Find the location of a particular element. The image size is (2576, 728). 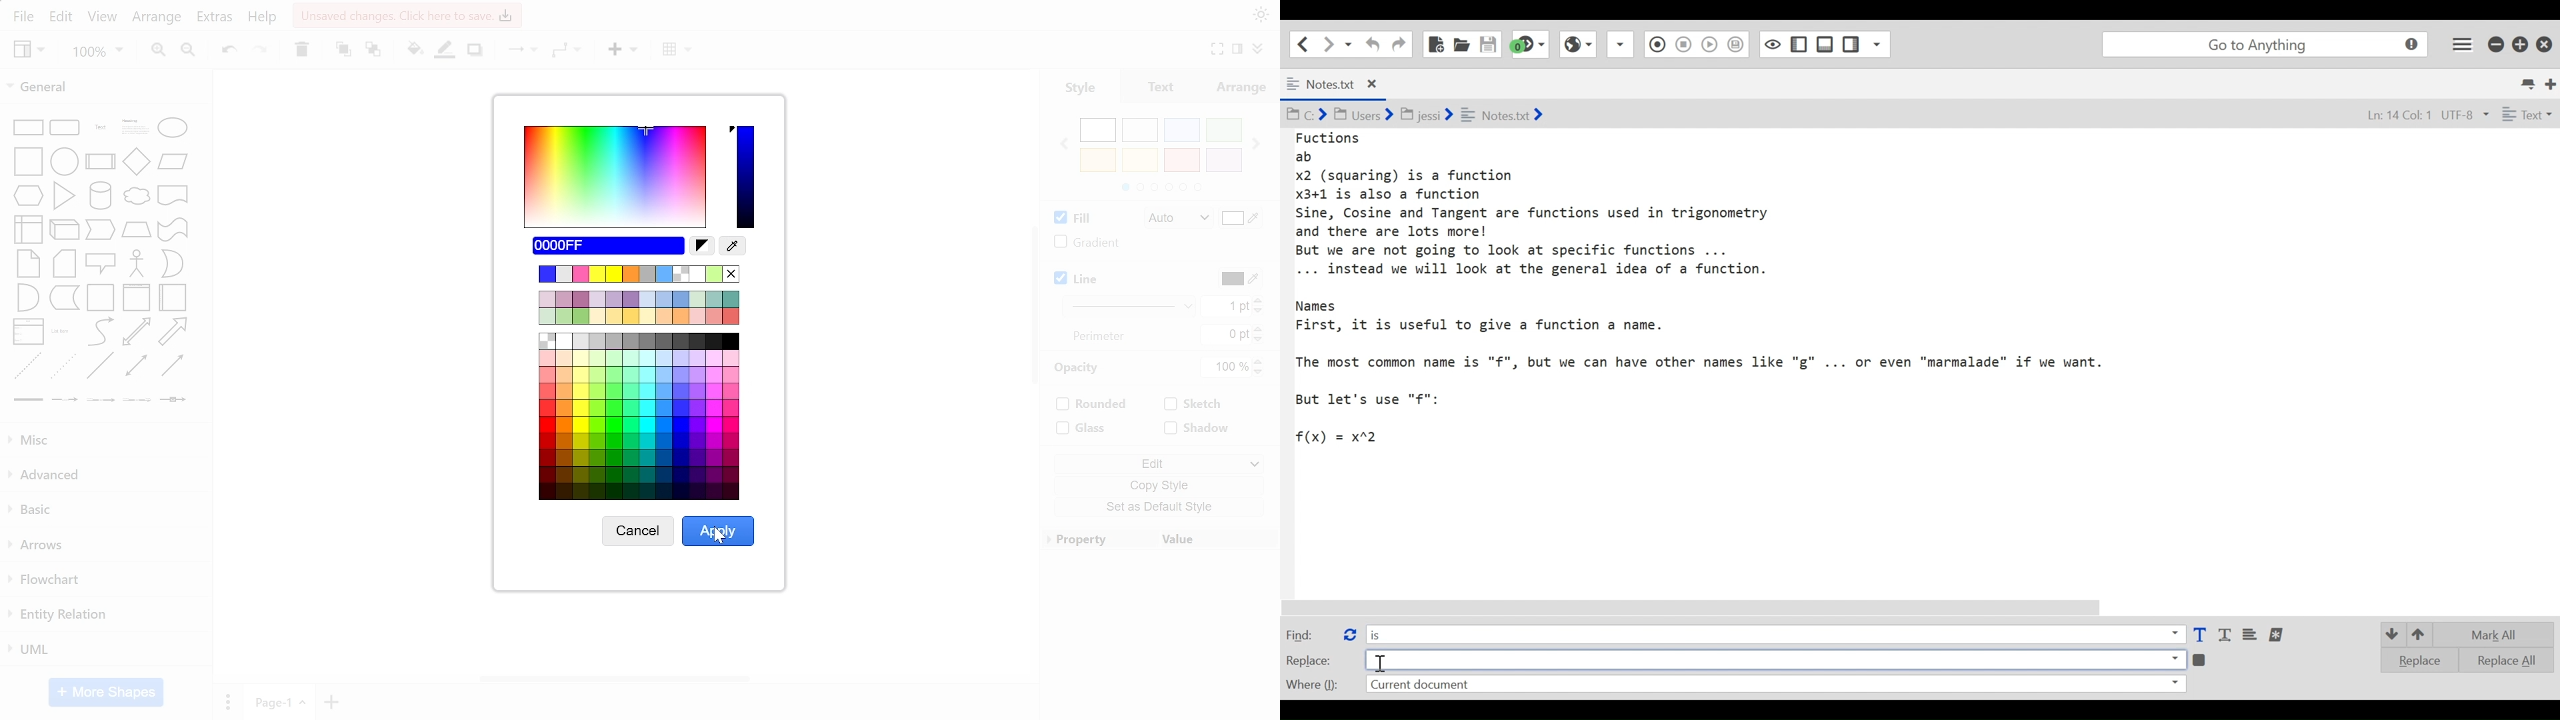

edit is located at coordinates (62, 17).